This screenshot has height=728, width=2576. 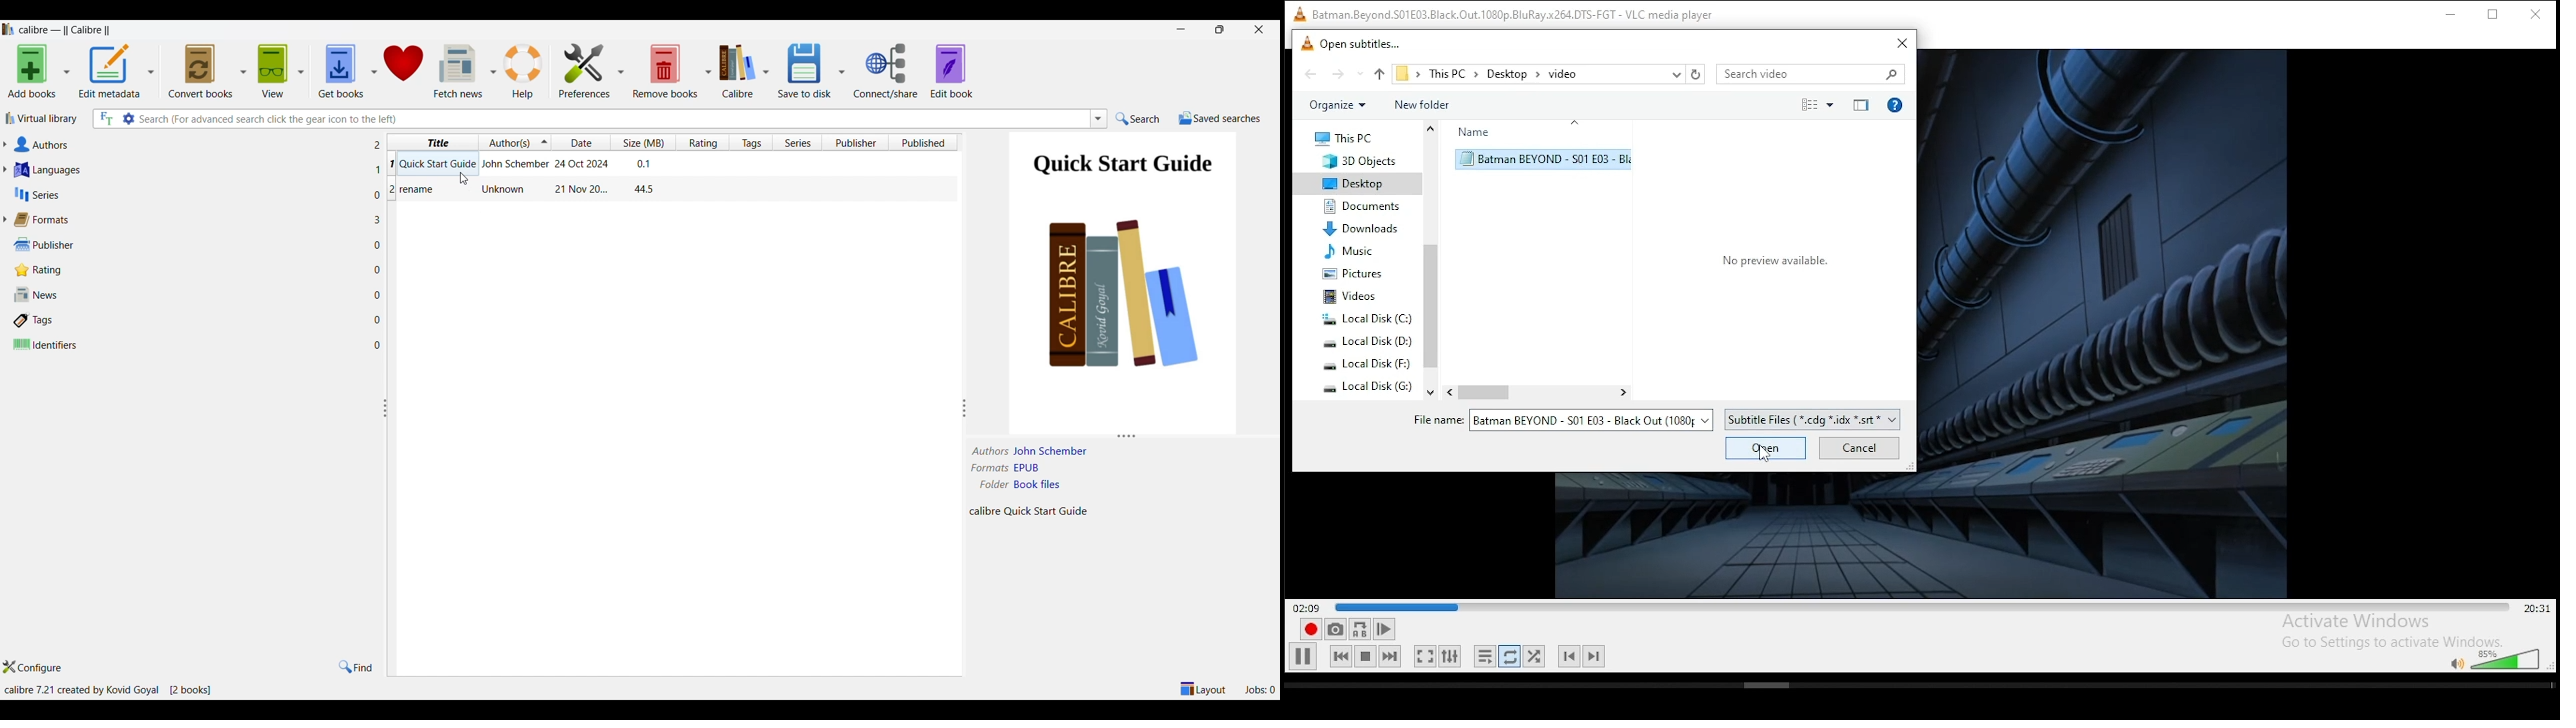 What do you see at coordinates (1450, 656) in the screenshot?
I see `show extended settings` at bounding box center [1450, 656].